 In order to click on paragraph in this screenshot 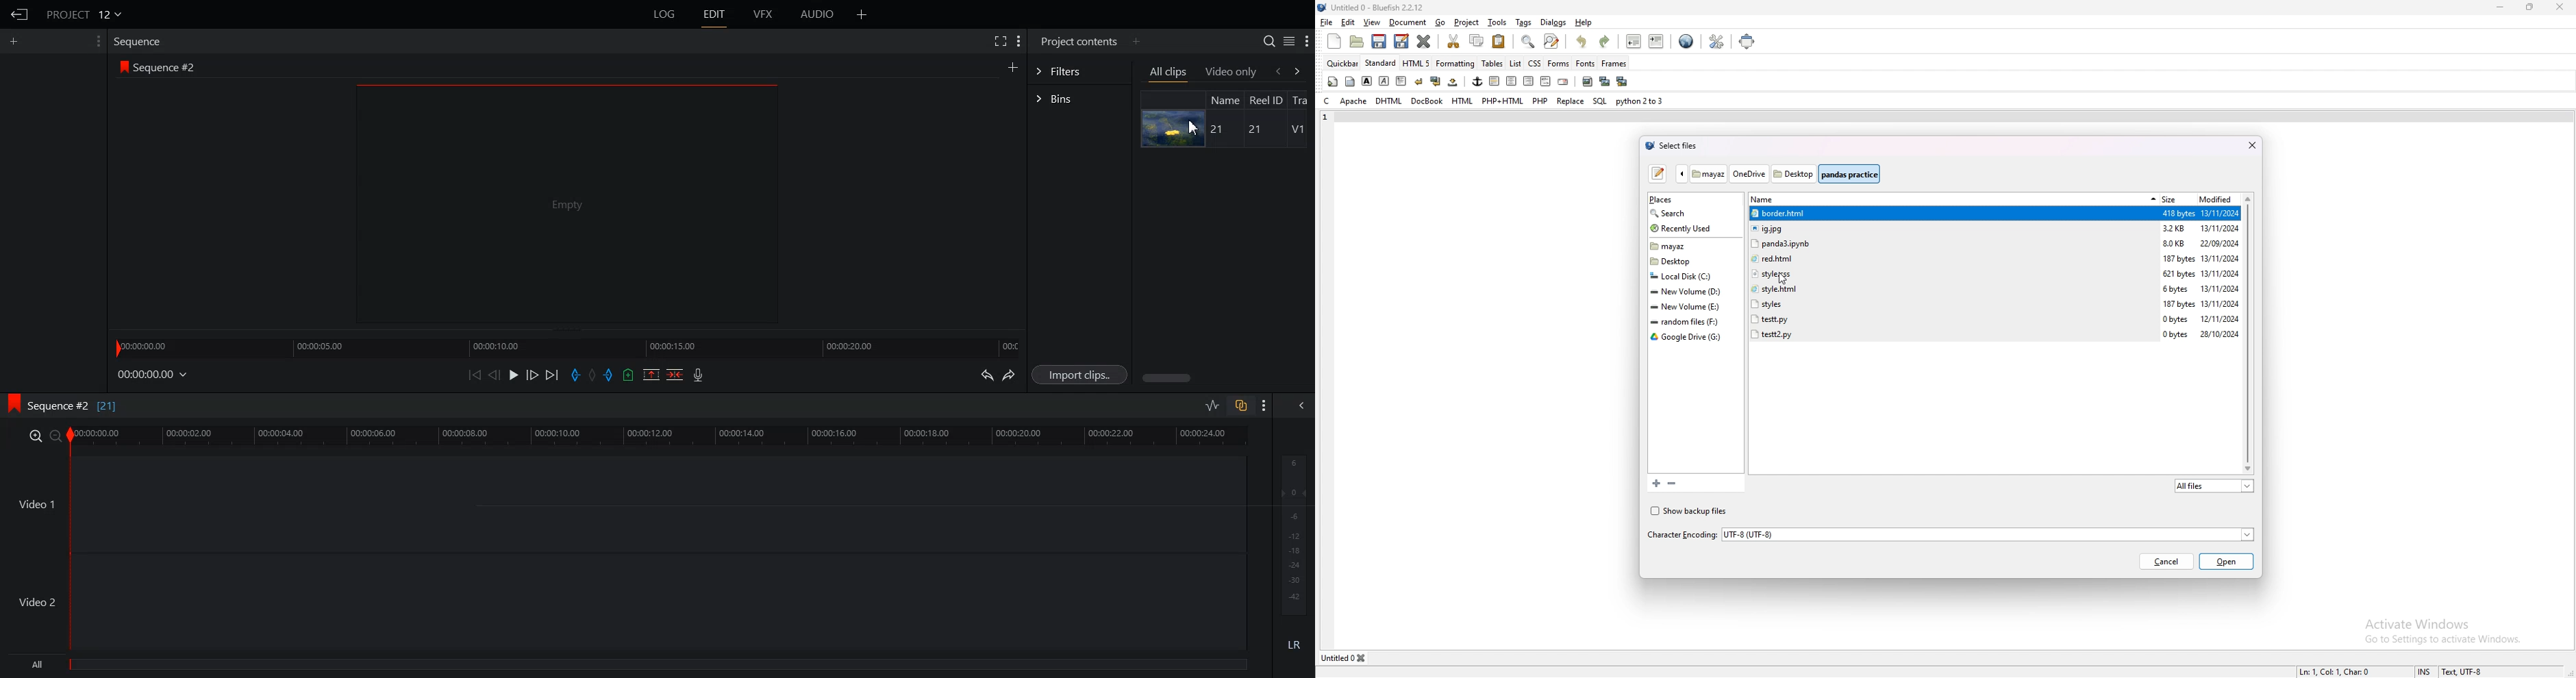, I will do `click(1401, 81)`.